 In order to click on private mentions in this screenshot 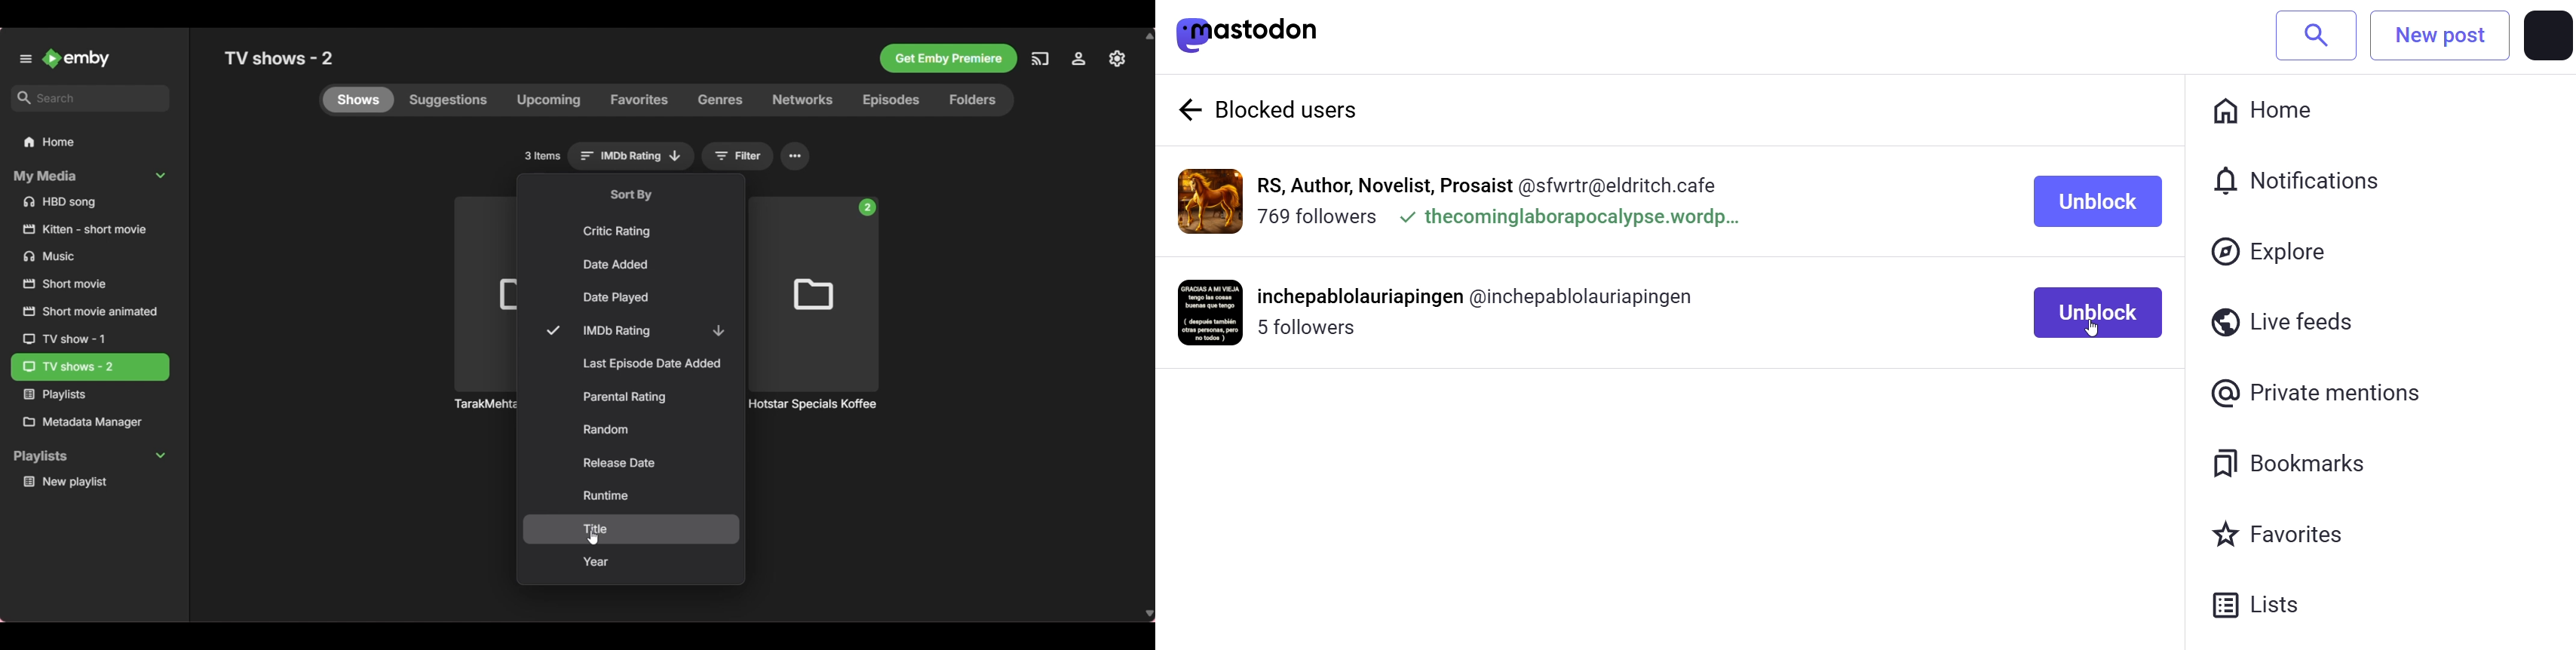, I will do `click(2318, 394)`.